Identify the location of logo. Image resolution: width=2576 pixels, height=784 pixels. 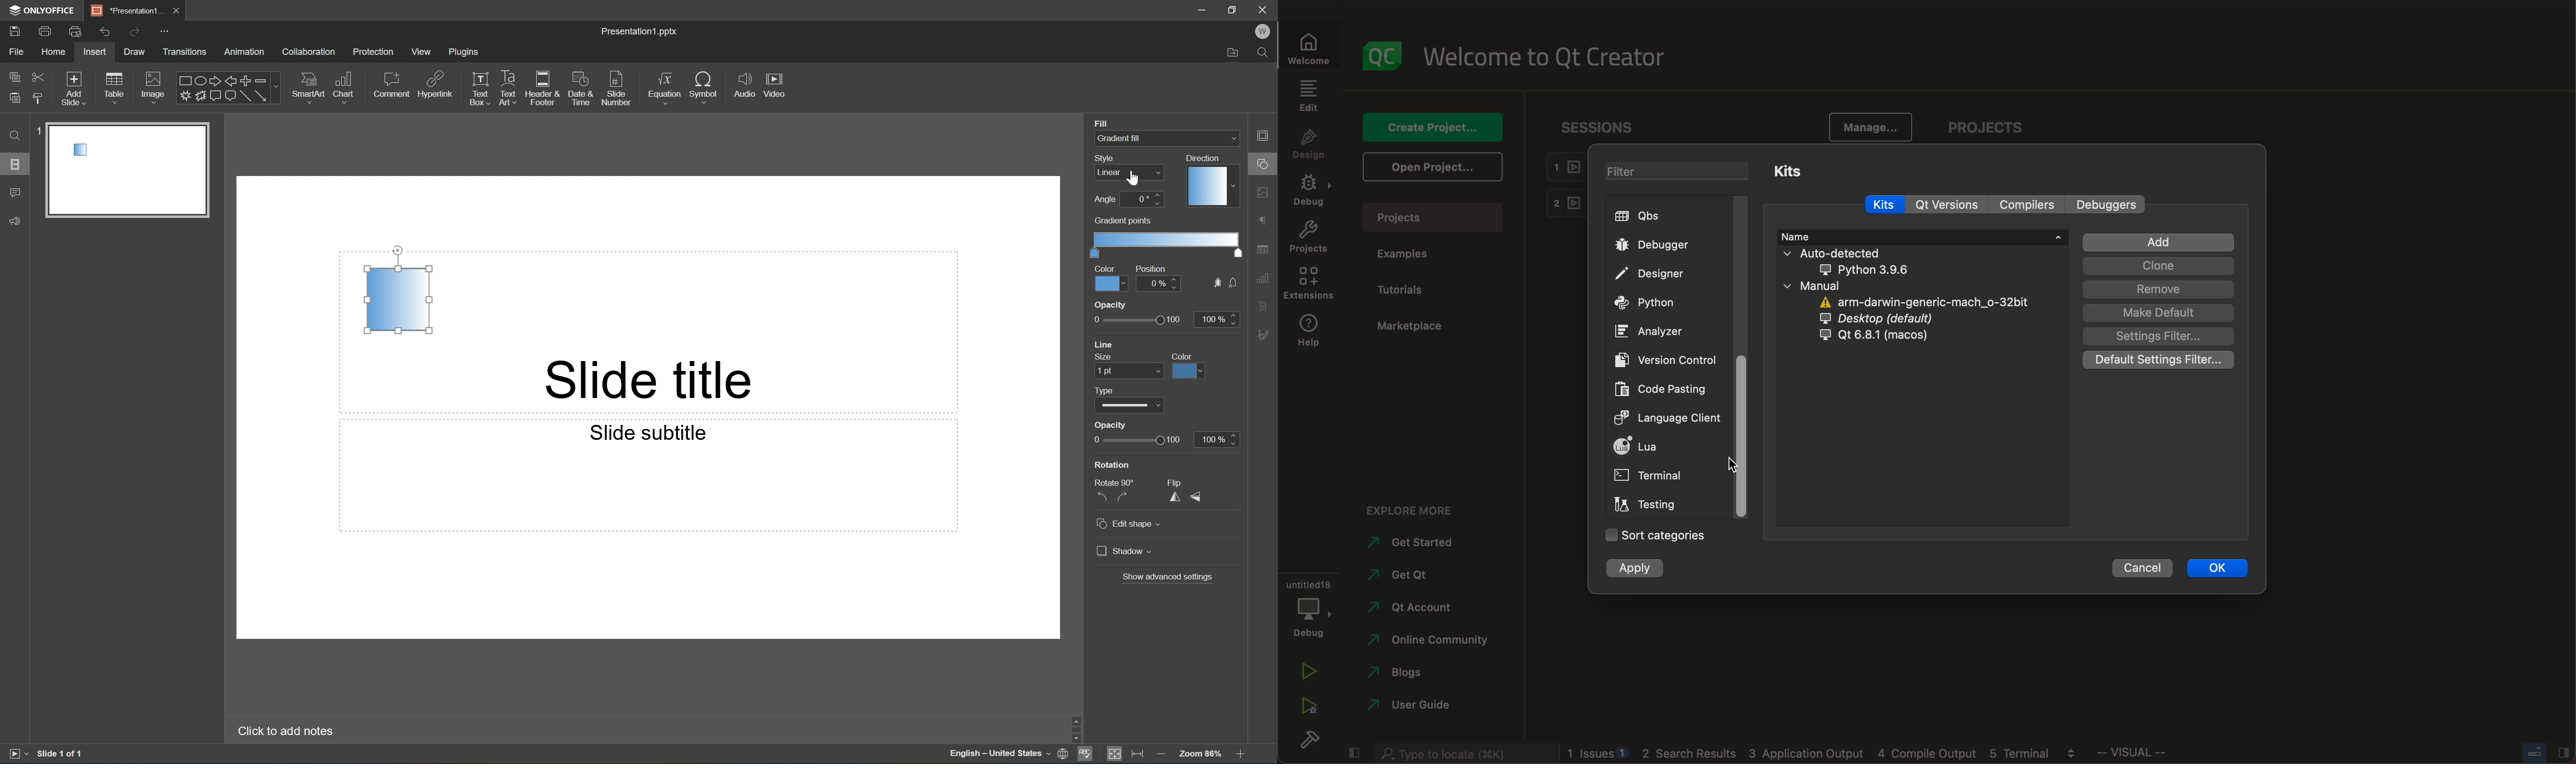
(1385, 54).